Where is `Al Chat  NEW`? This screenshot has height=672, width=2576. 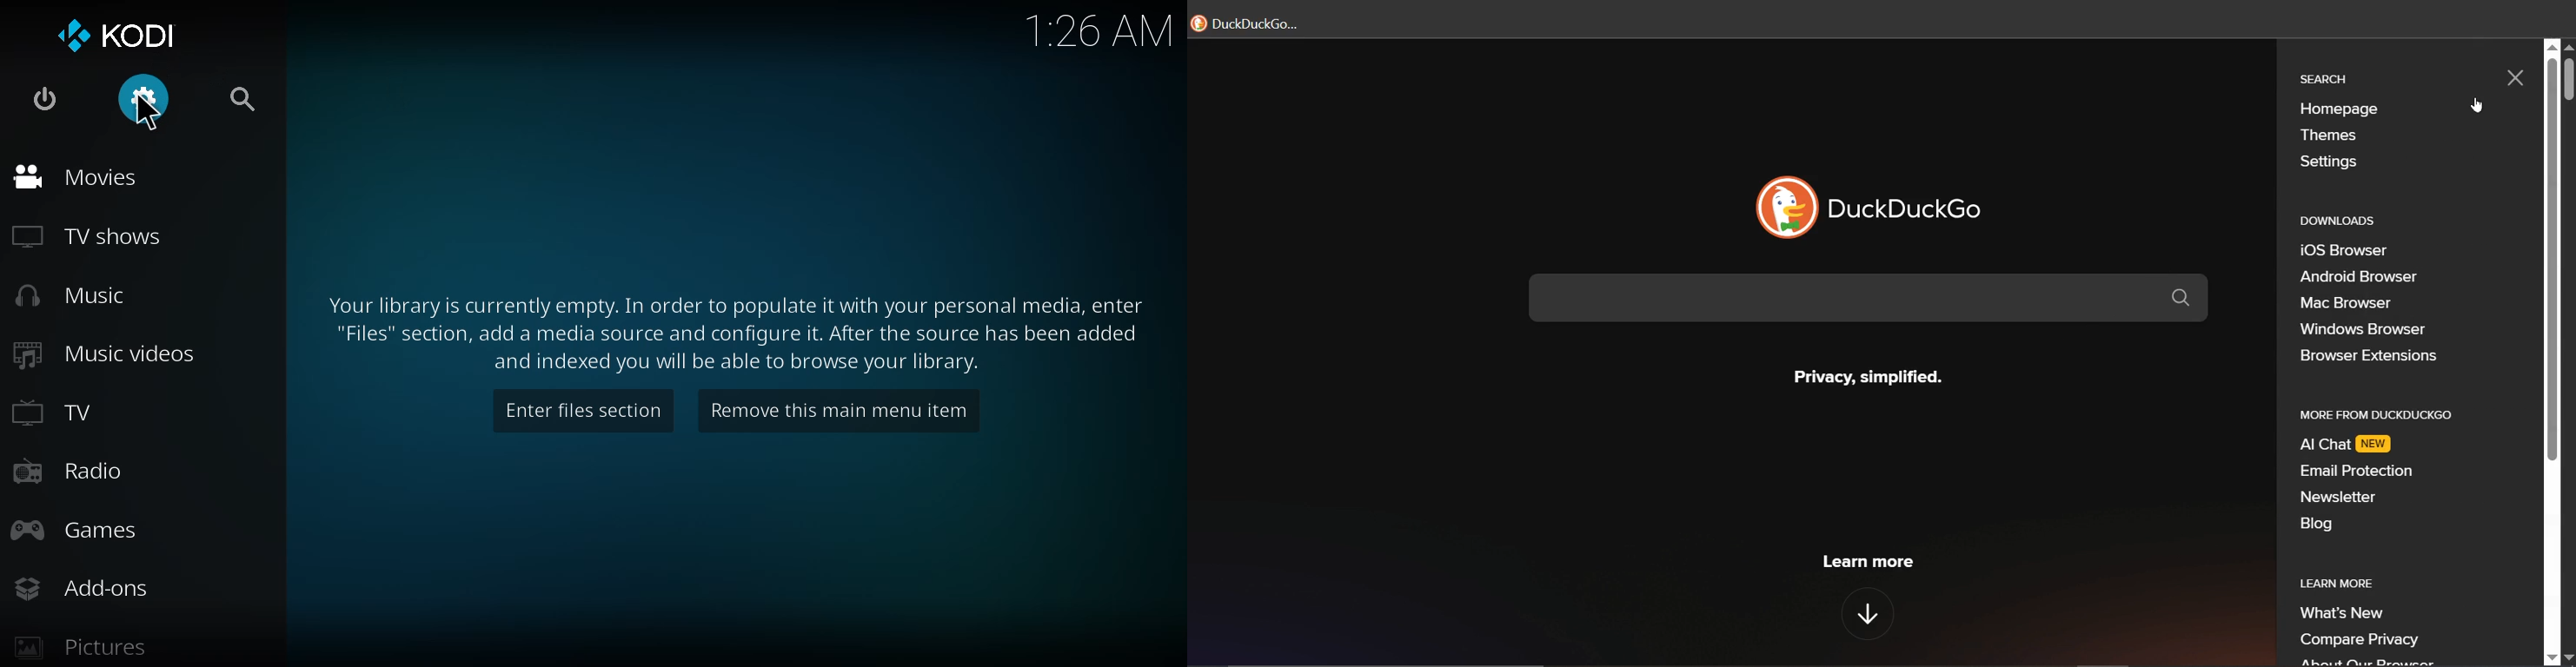
Al Chat  NEW is located at coordinates (2349, 445).